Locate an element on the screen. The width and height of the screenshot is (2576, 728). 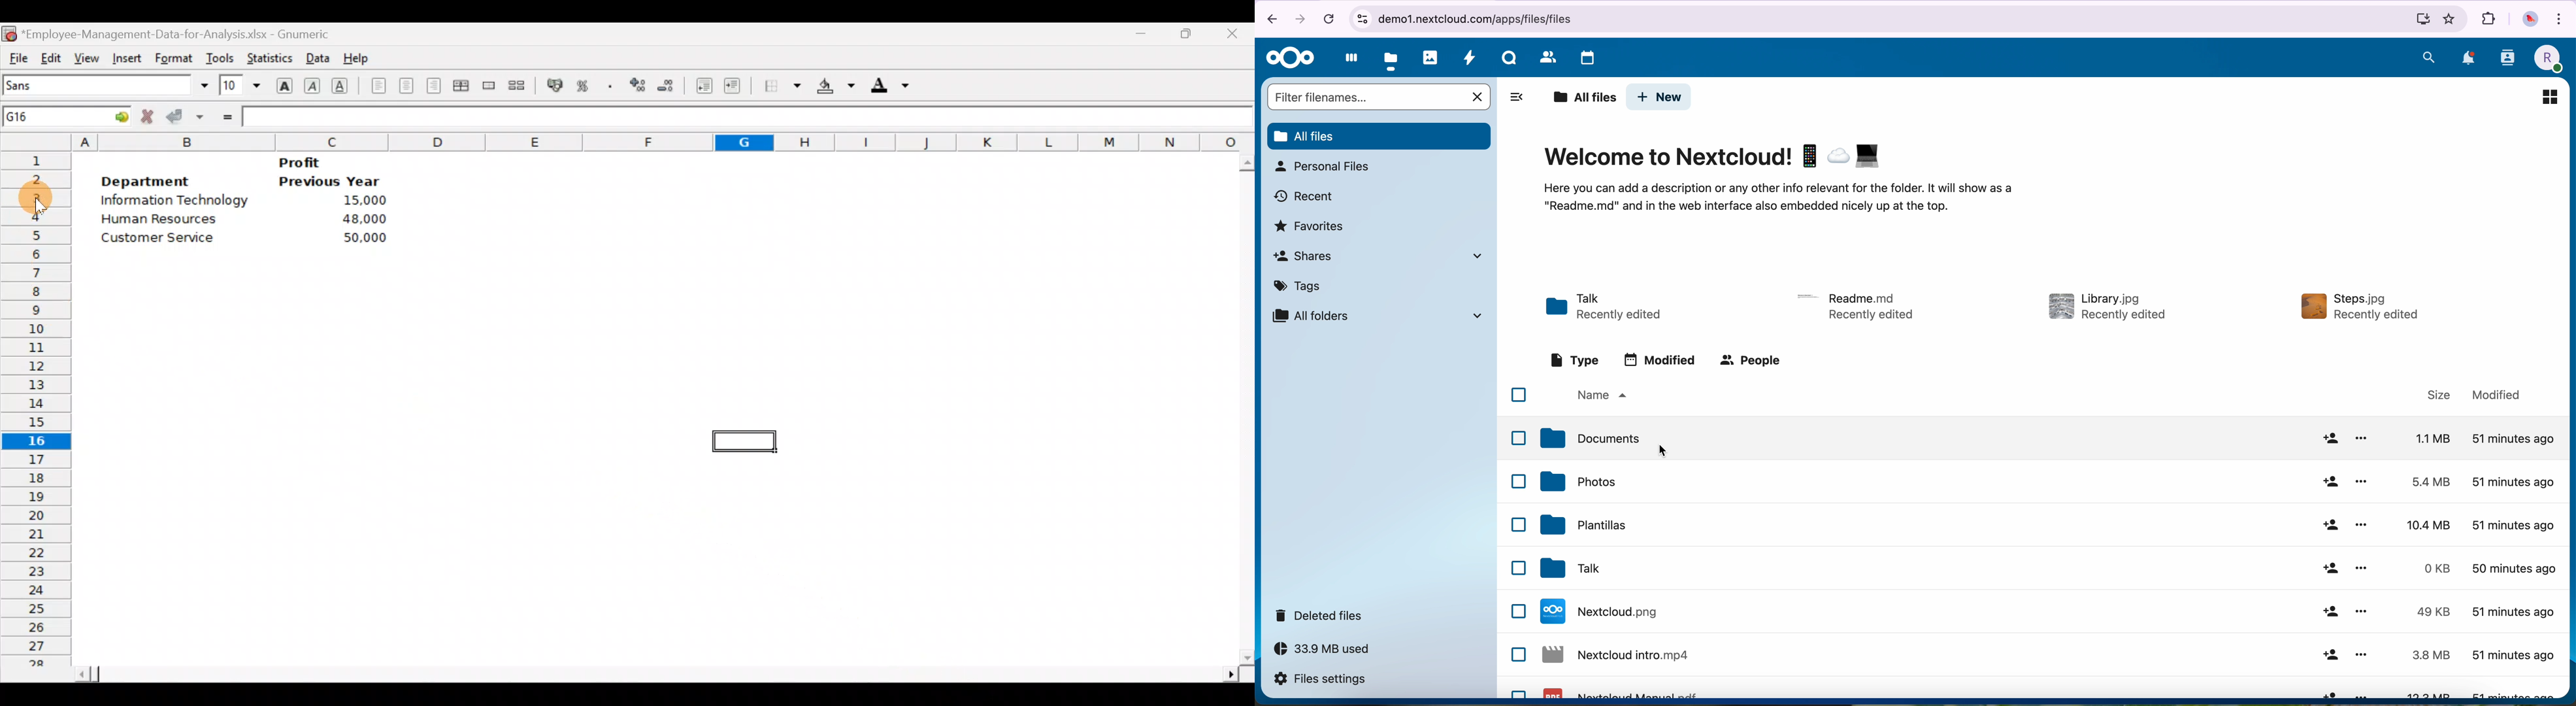
checkbox is located at coordinates (1519, 611).